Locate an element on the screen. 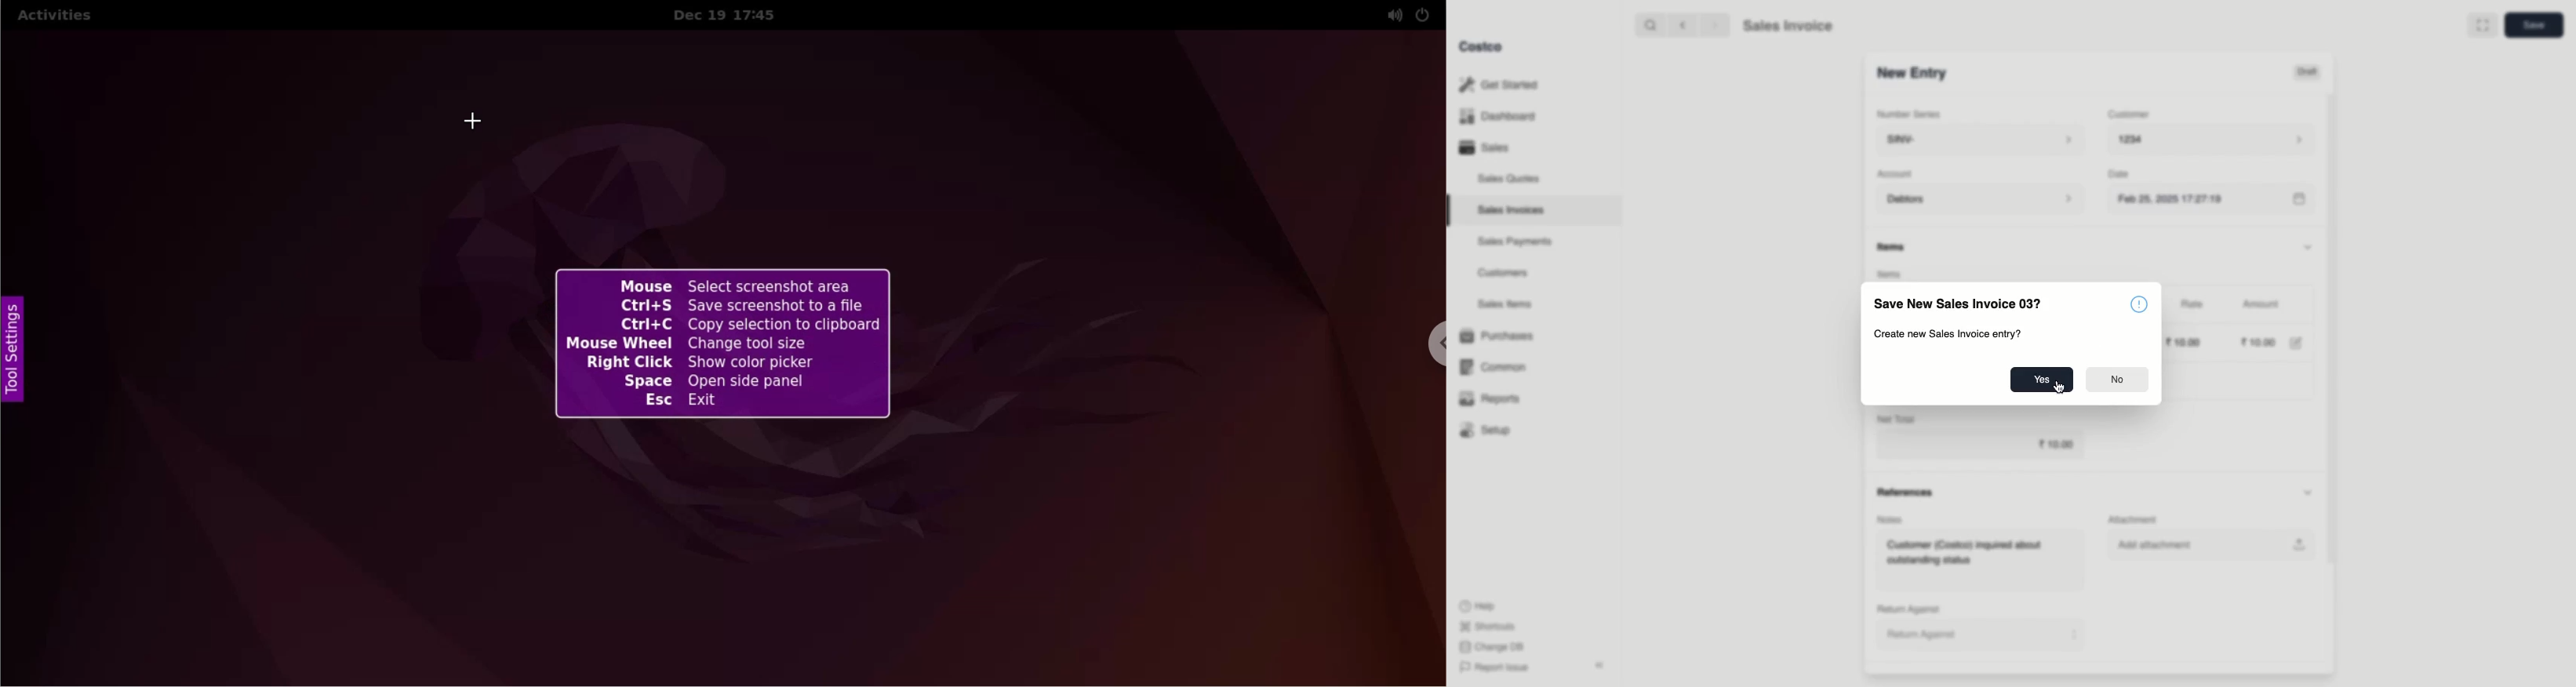  Sales Invoices. is located at coordinates (1509, 211).